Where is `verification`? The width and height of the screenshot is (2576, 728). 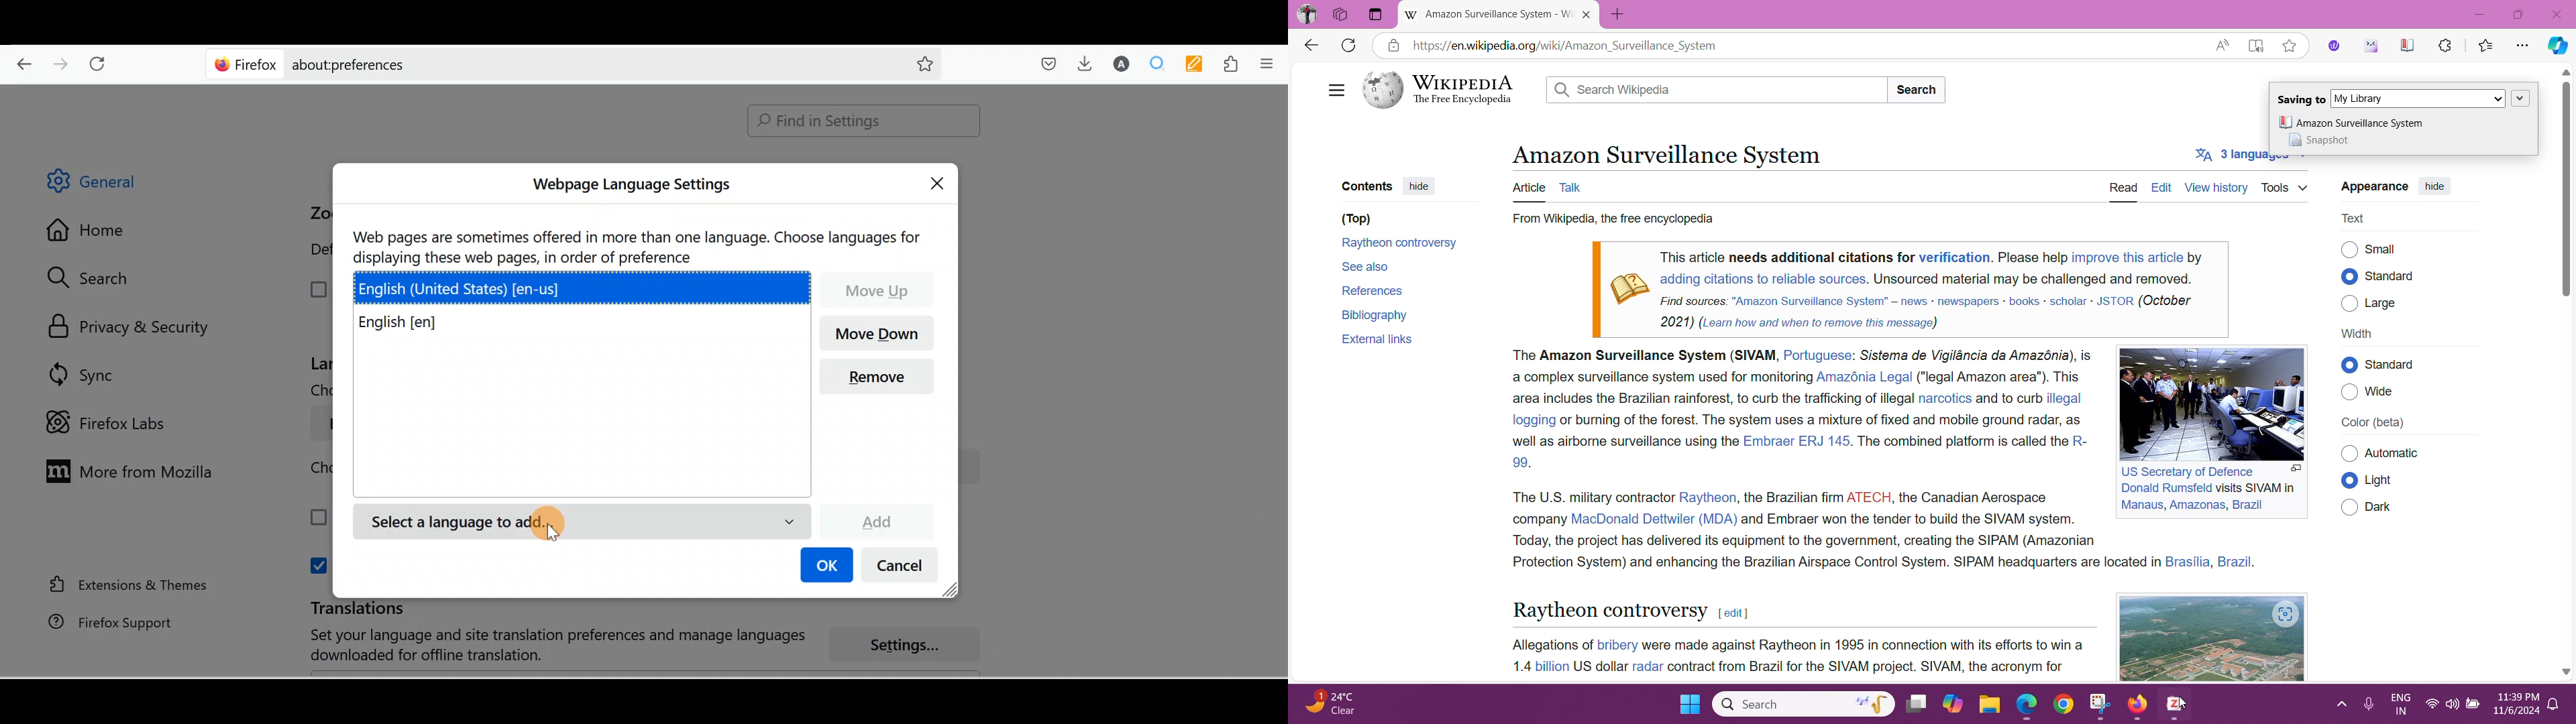
verification is located at coordinates (1954, 257).